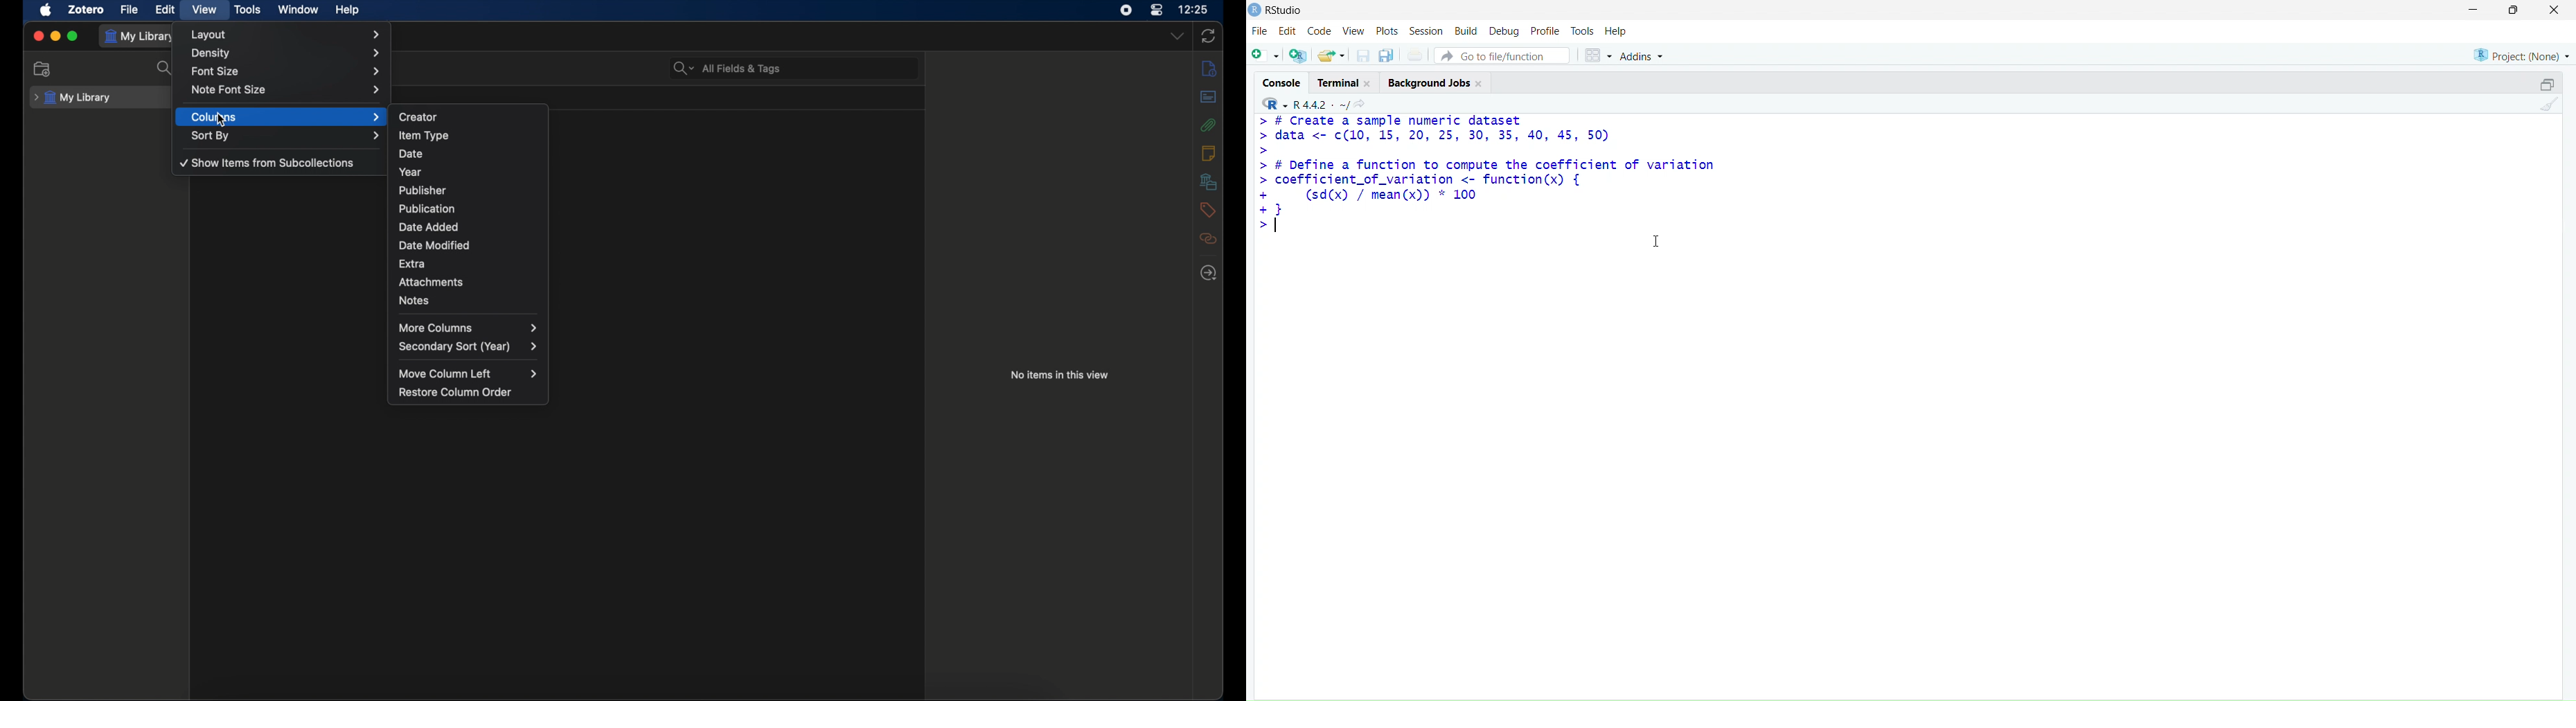 This screenshot has width=2576, height=728. I want to click on no times in this view, so click(1060, 375).